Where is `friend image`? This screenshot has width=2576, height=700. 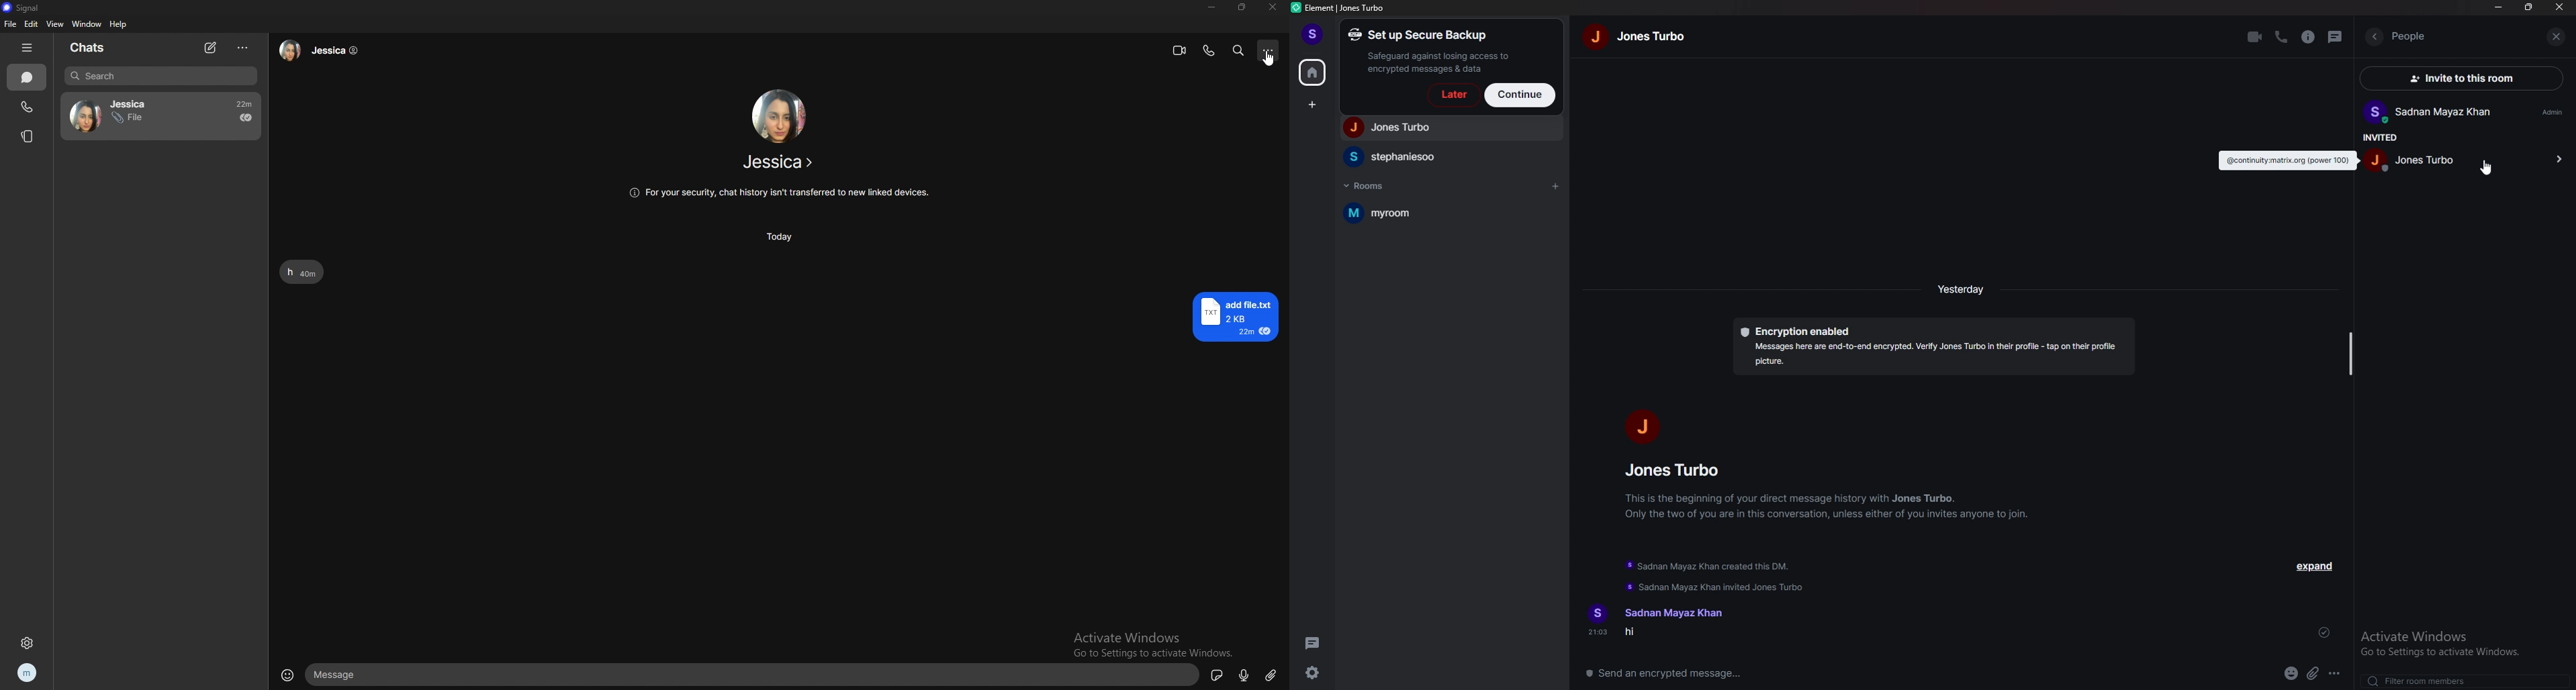
friend image is located at coordinates (778, 115).